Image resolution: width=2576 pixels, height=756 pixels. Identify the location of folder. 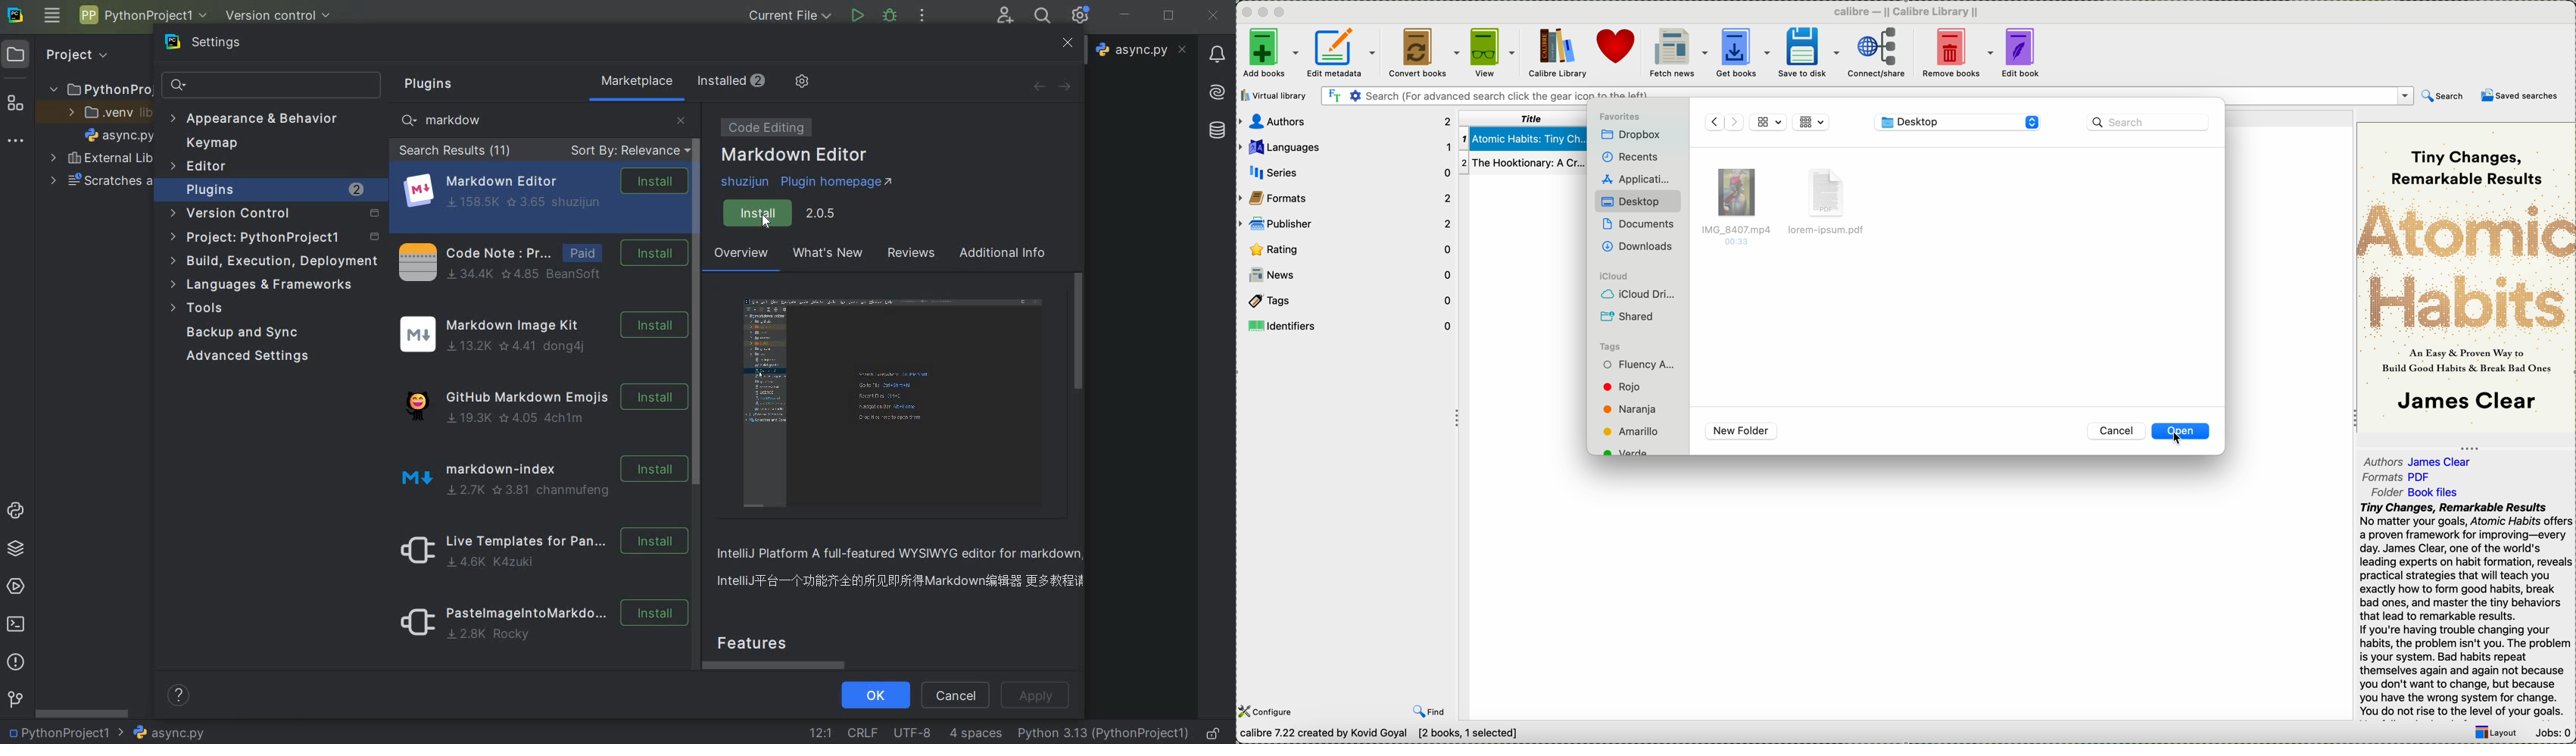
(2418, 493).